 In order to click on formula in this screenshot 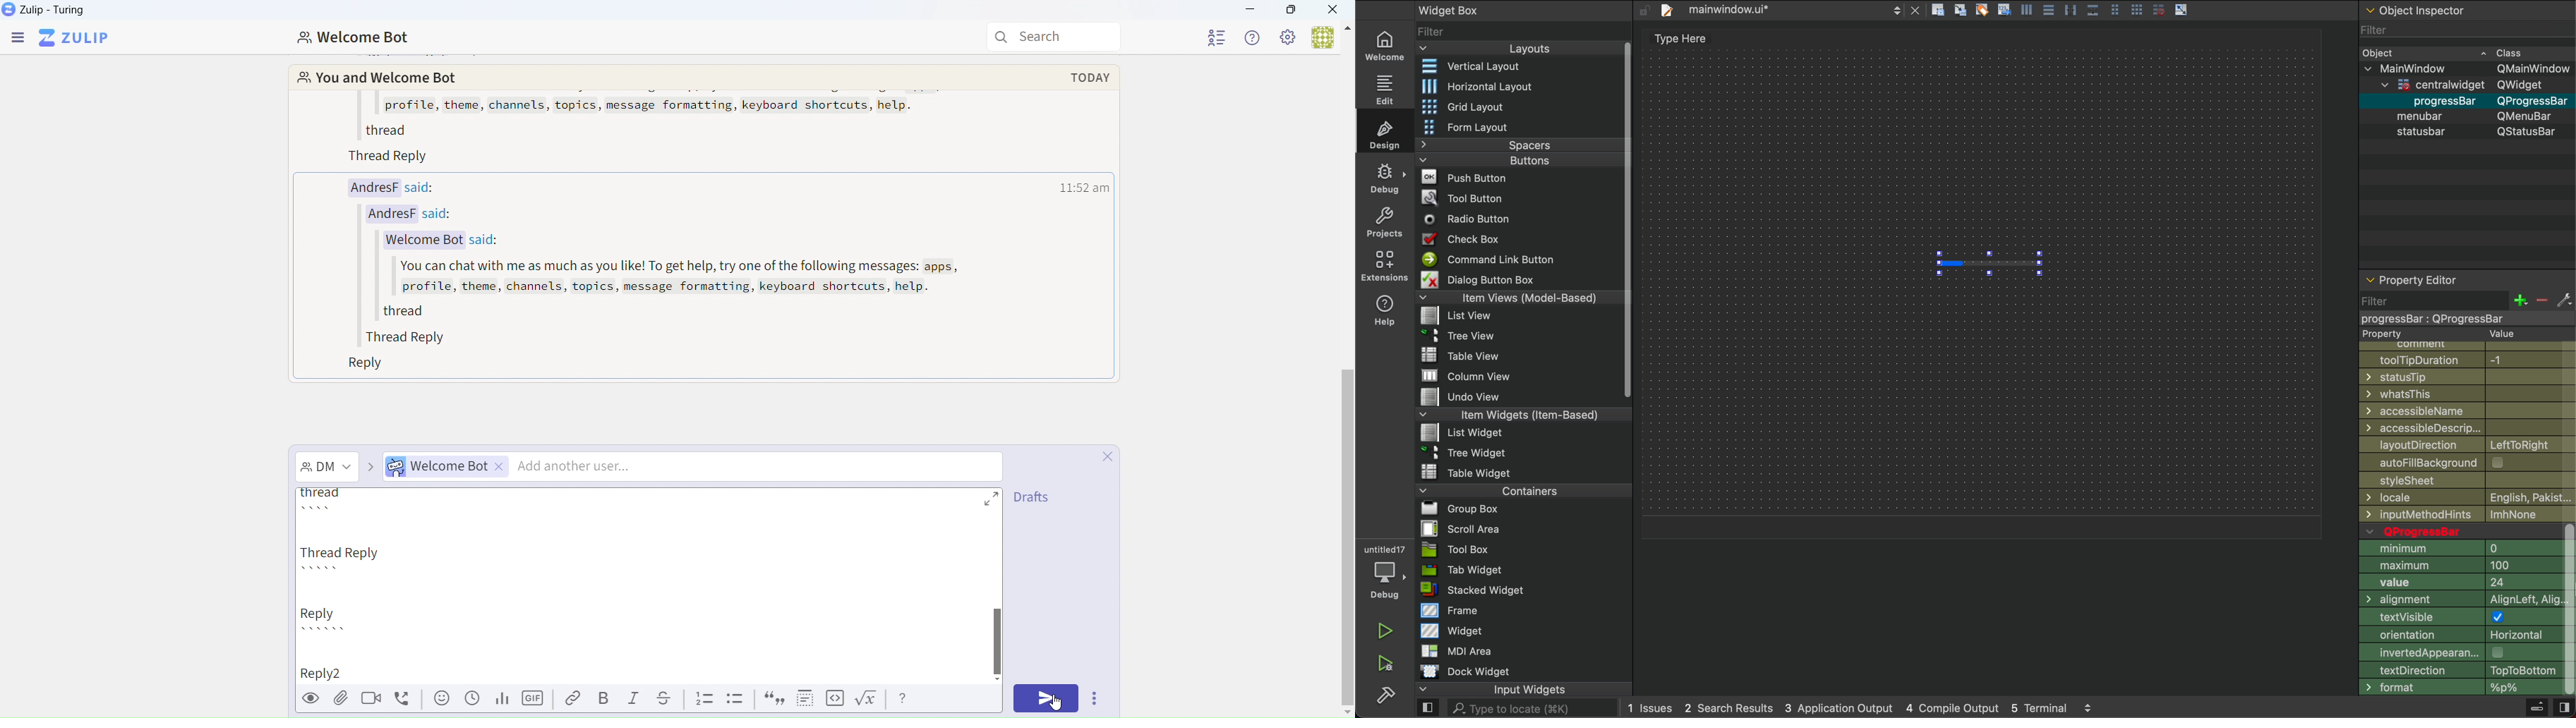, I will do `click(869, 700)`.